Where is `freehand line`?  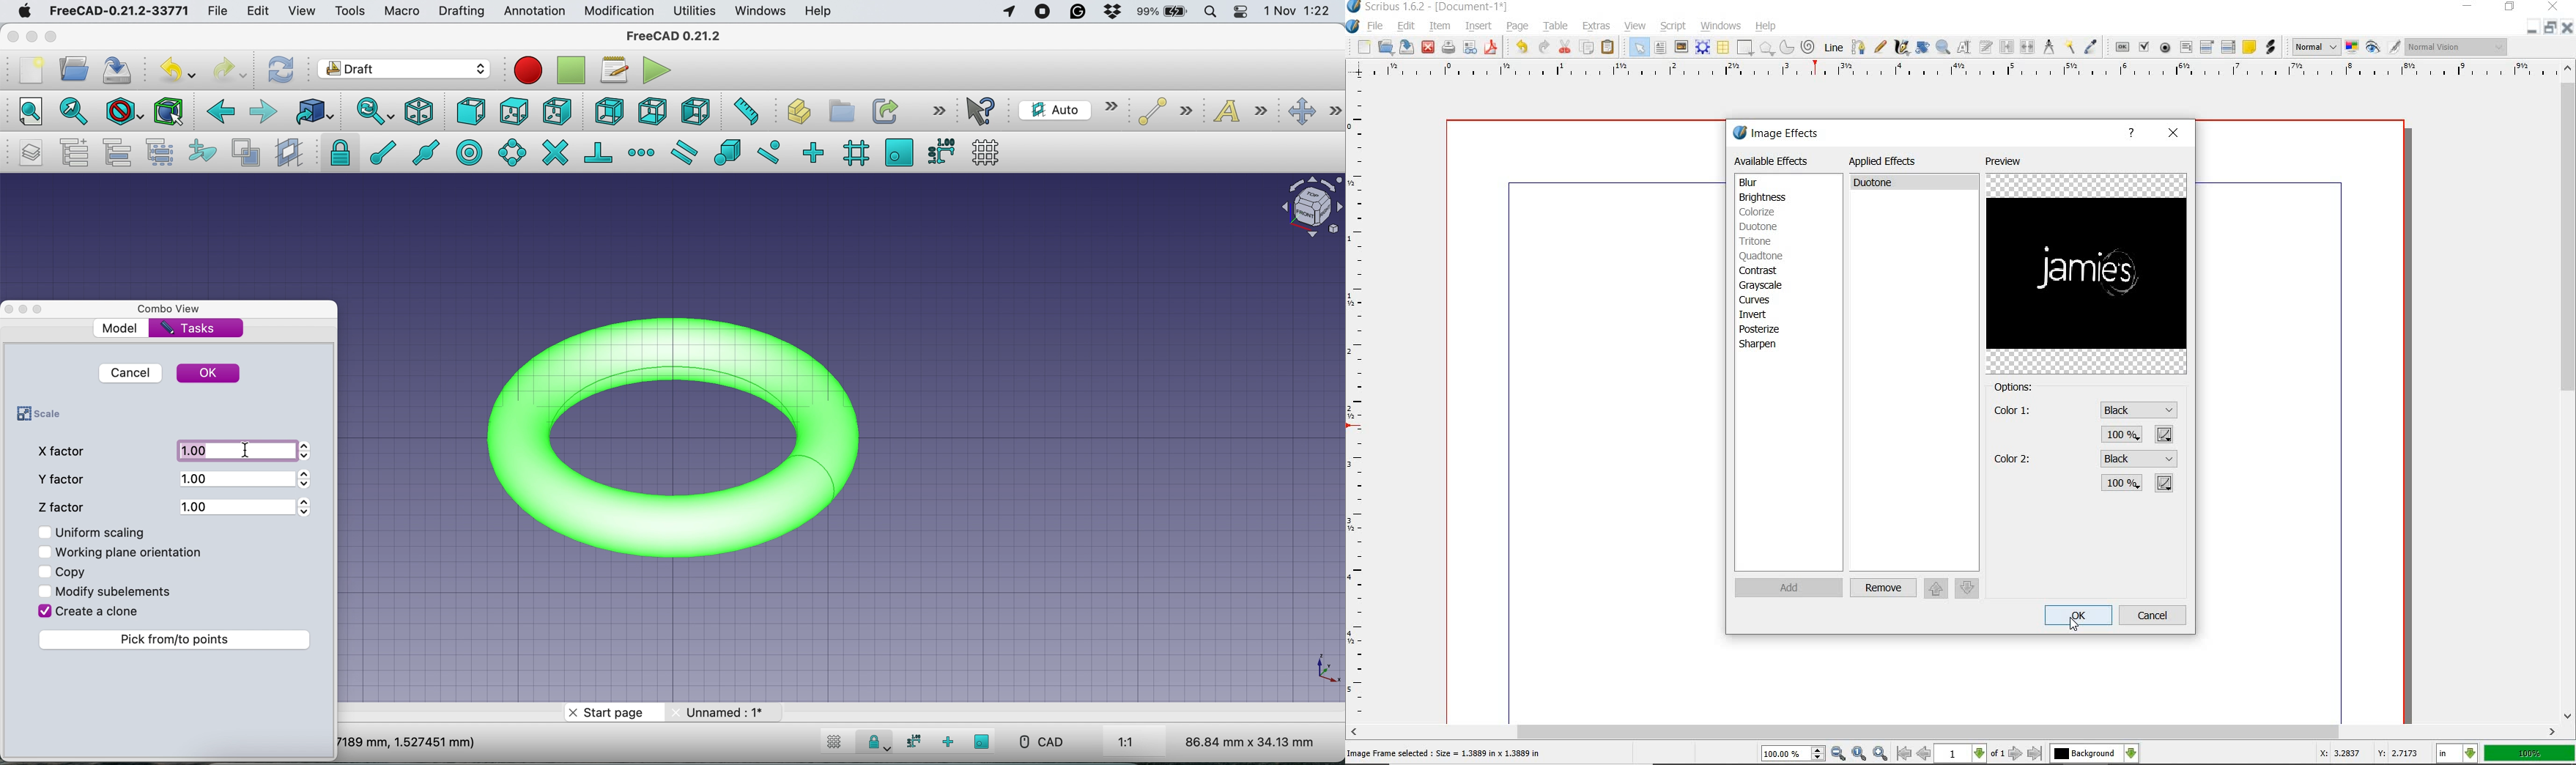
freehand line is located at coordinates (1879, 48).